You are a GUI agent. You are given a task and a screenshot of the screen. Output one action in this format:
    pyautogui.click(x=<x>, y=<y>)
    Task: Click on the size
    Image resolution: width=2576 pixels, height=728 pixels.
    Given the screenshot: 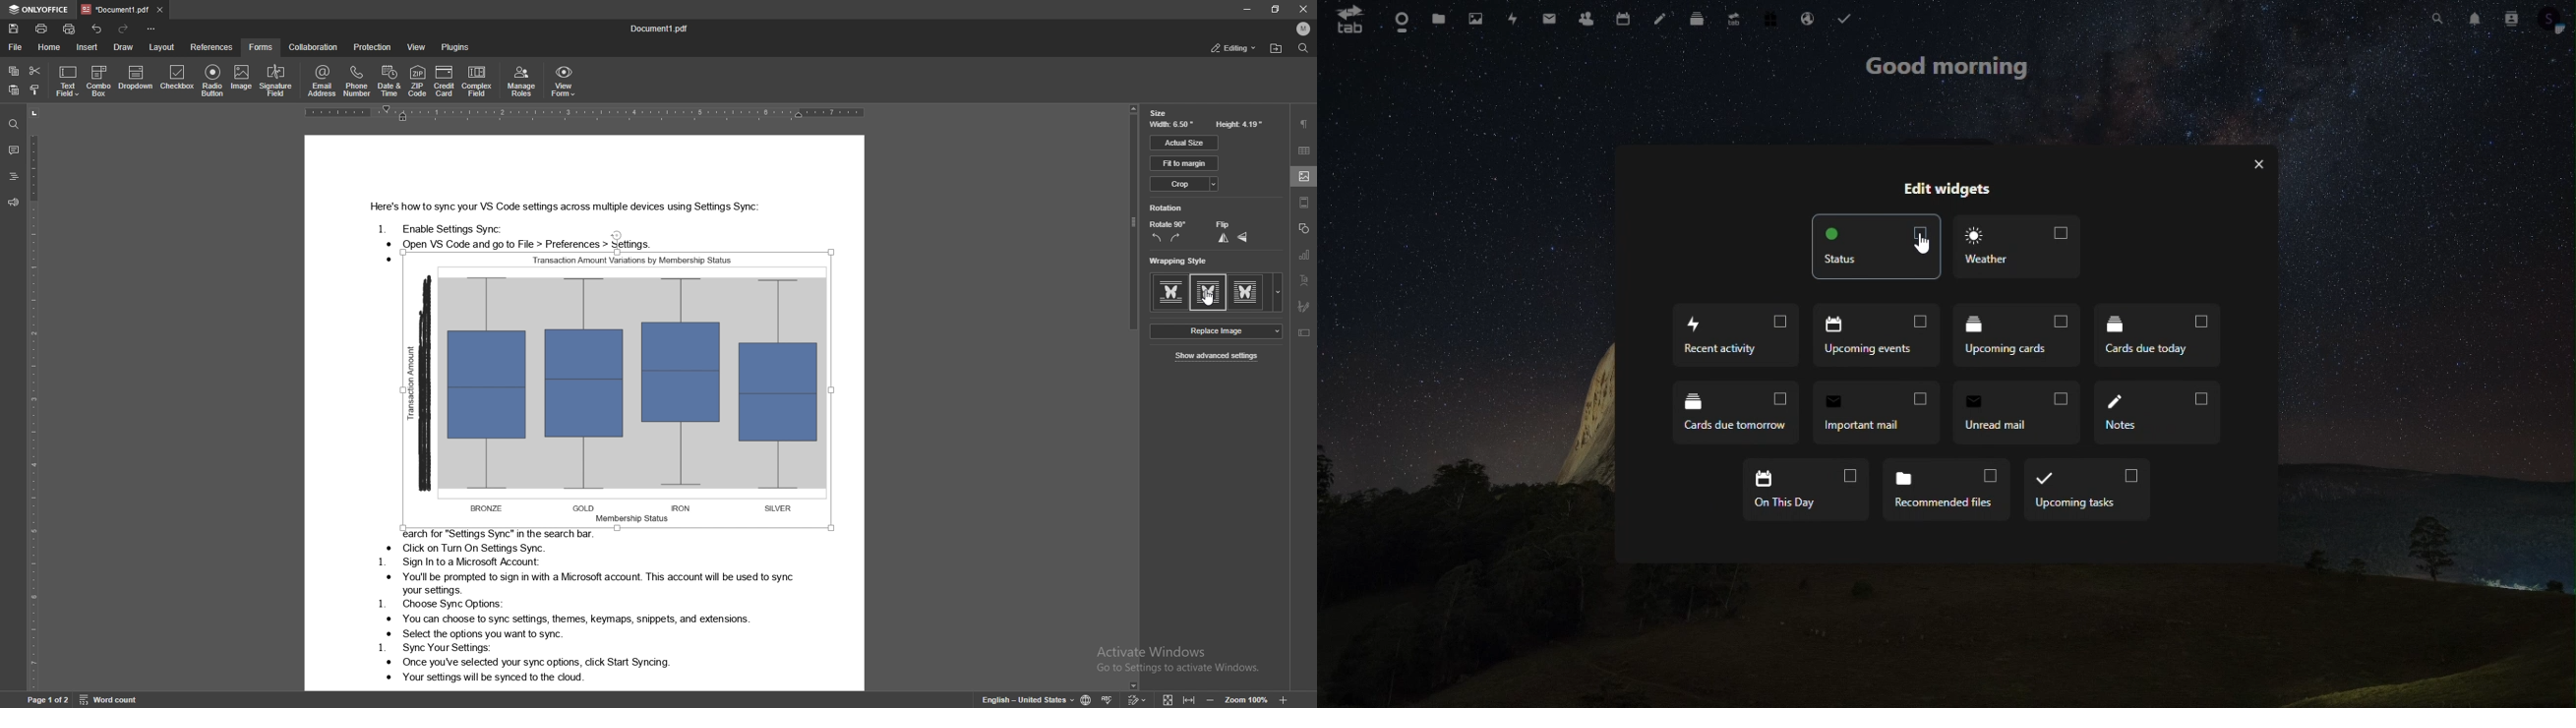 What is the action you would take?
    pyautogui.click(x=1159, y=113)
    